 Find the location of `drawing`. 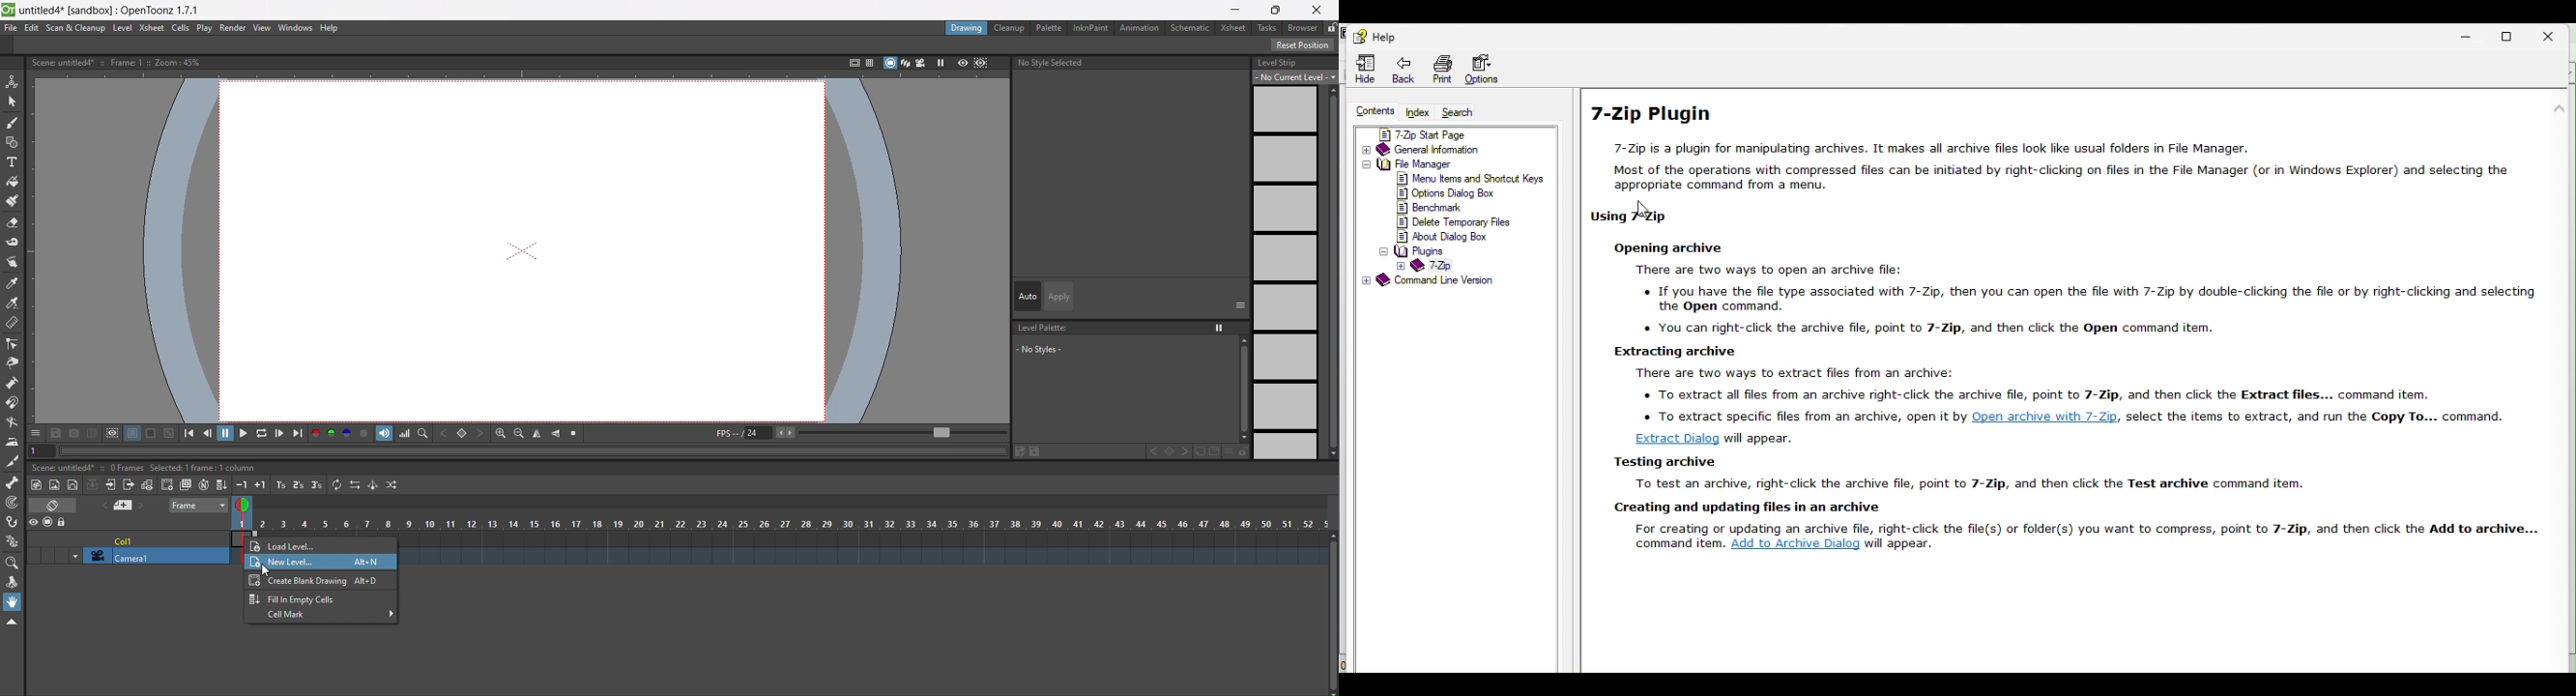

drawing is located at coordinates (967, 29).